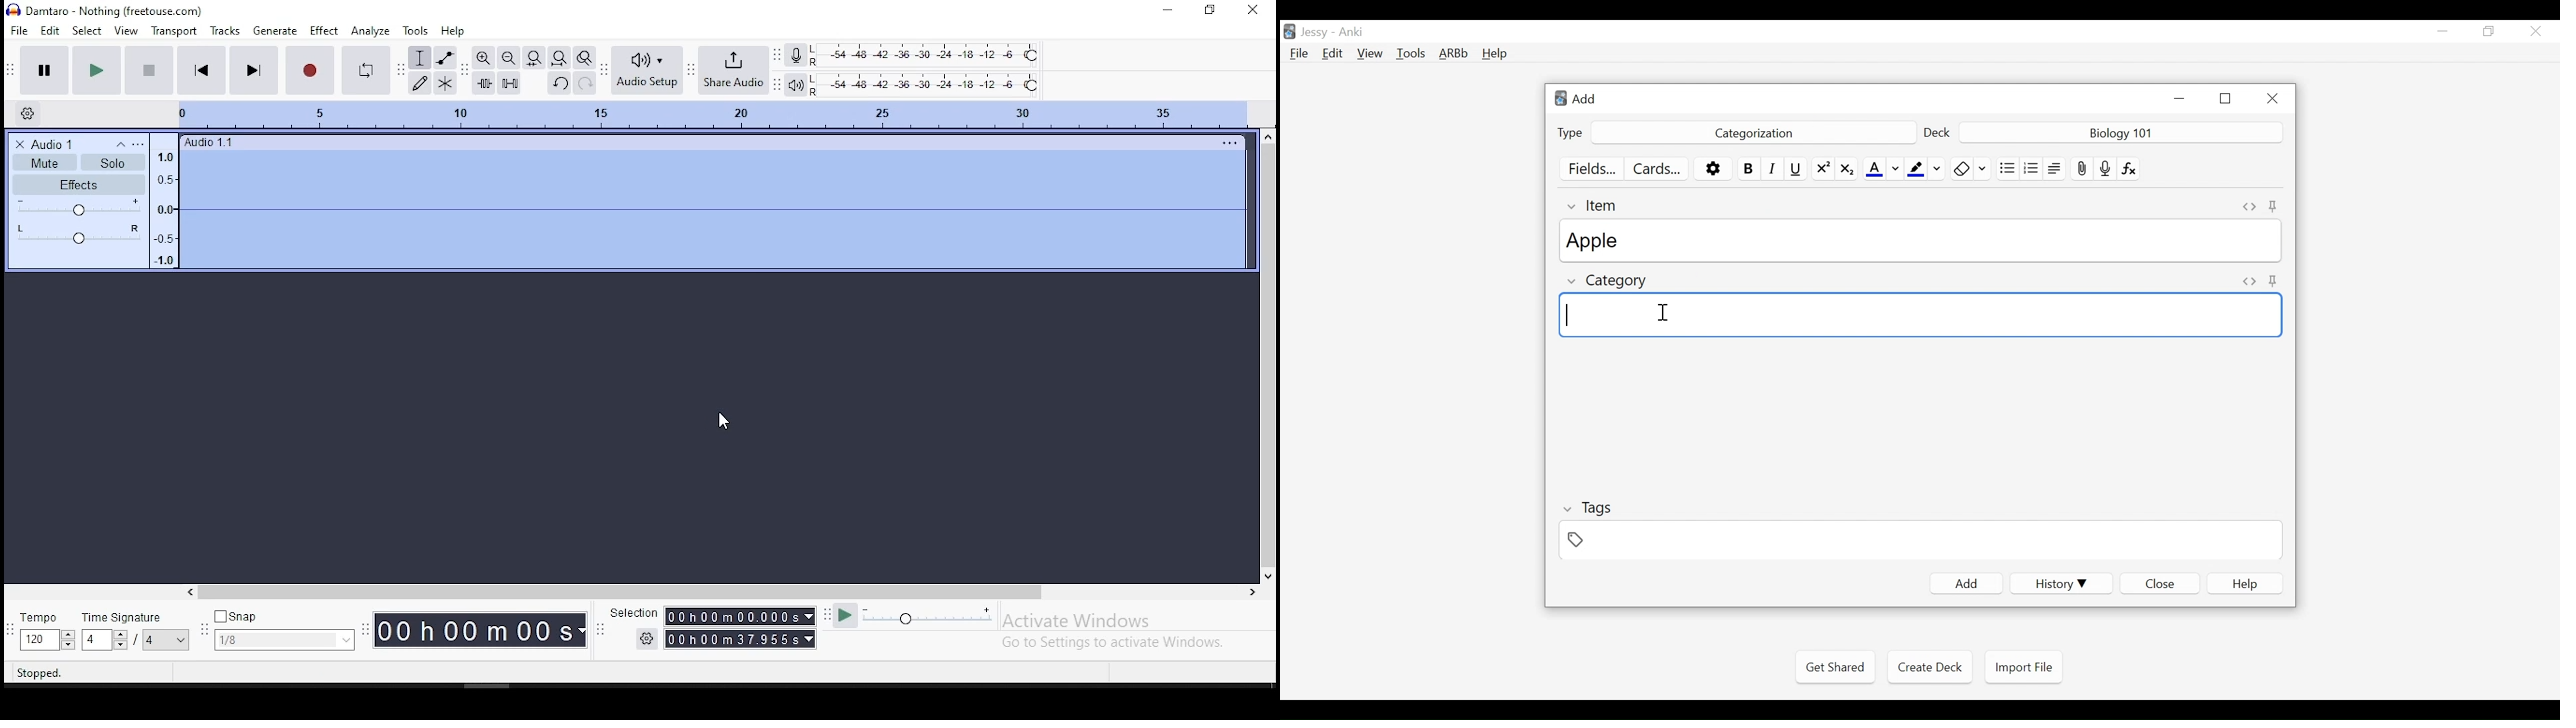 Image resolution: width=2576 pixels, height=728 pixels. I want to click on Anki, so click(1351, 32).